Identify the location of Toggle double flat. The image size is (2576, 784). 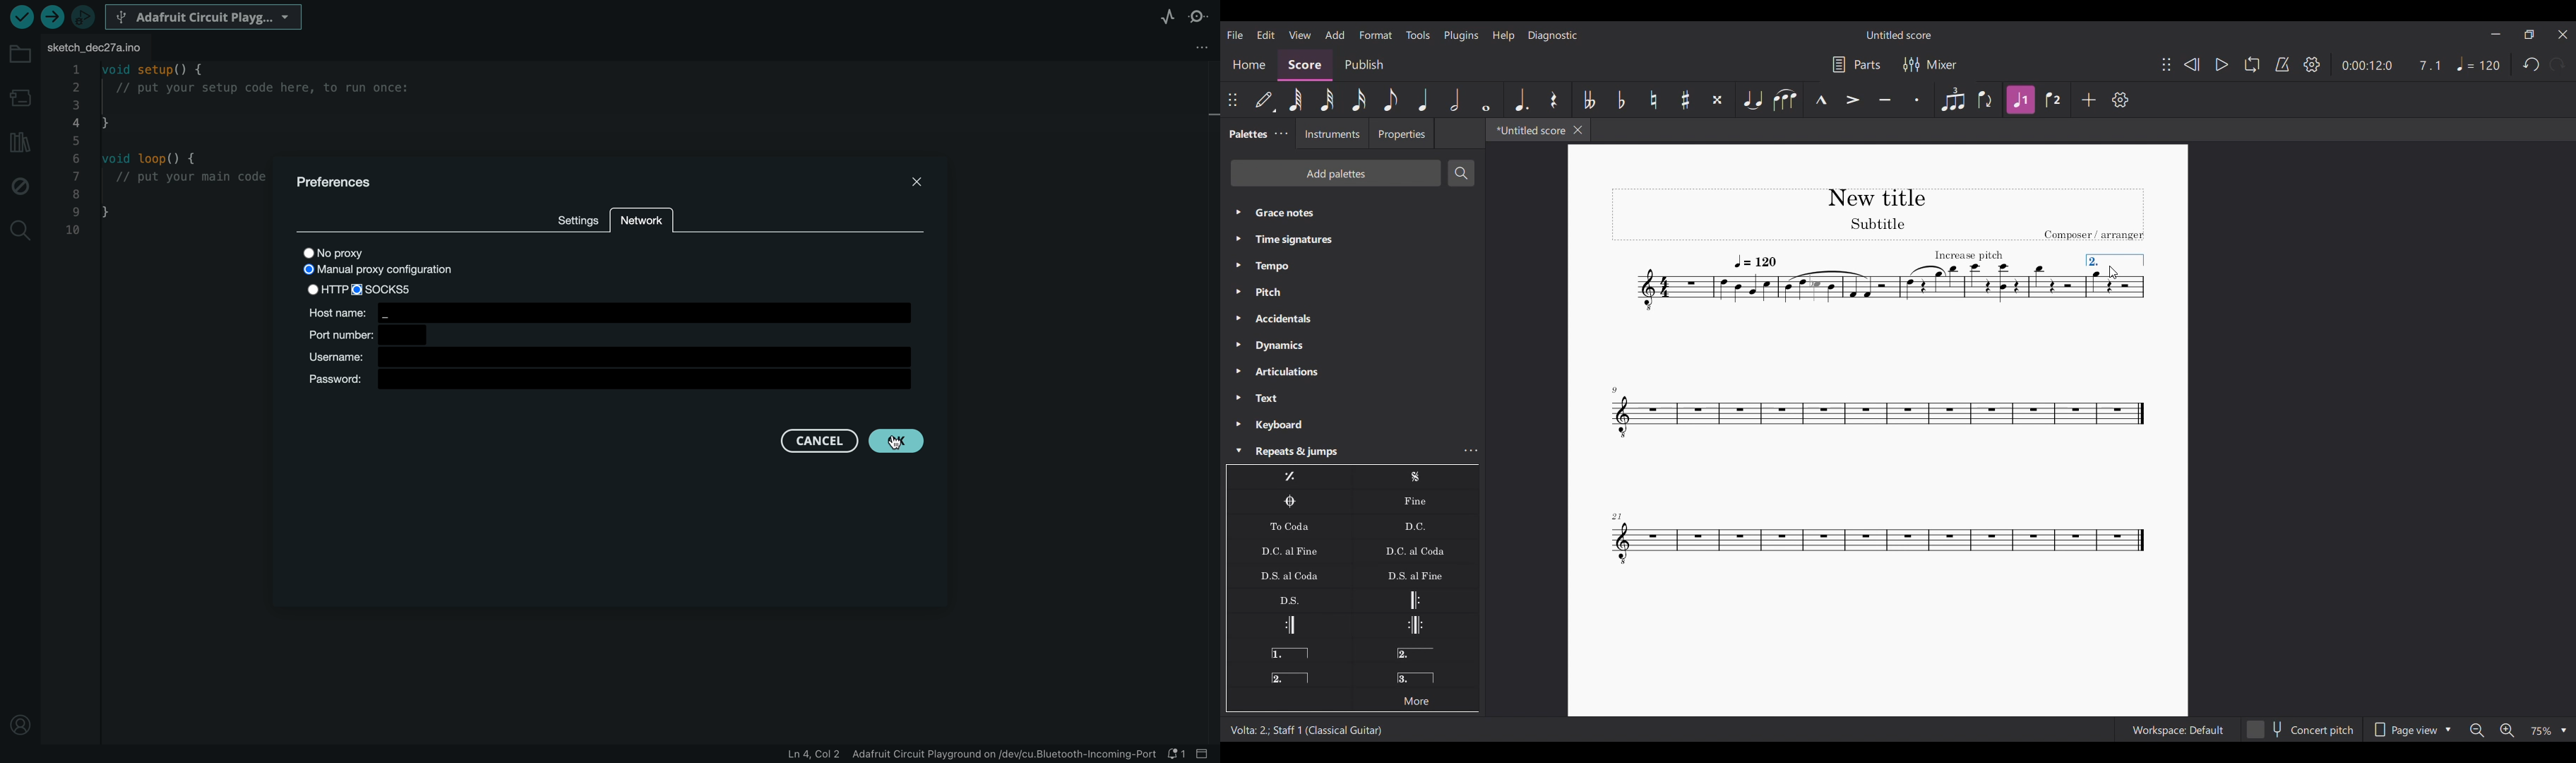
(1587, 100).